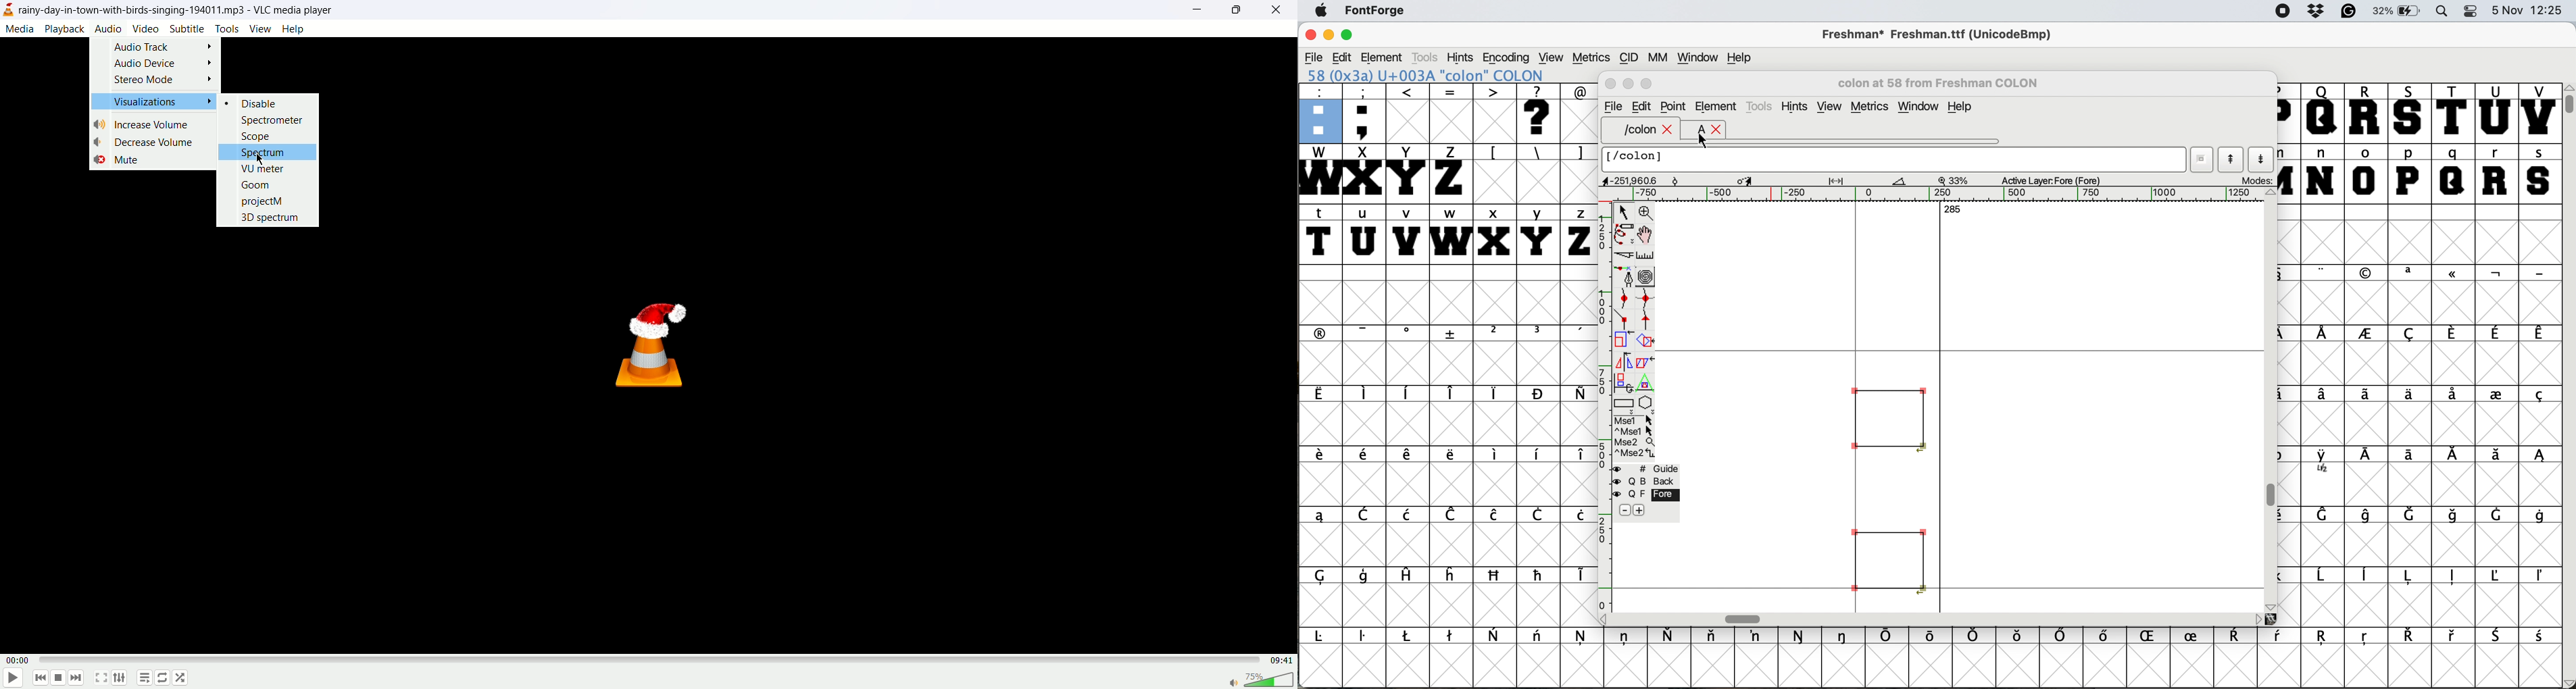  What do you see at coordinates (124, 679) in the screenshot?
I see `extended settings` at bounding box center [124, 679].